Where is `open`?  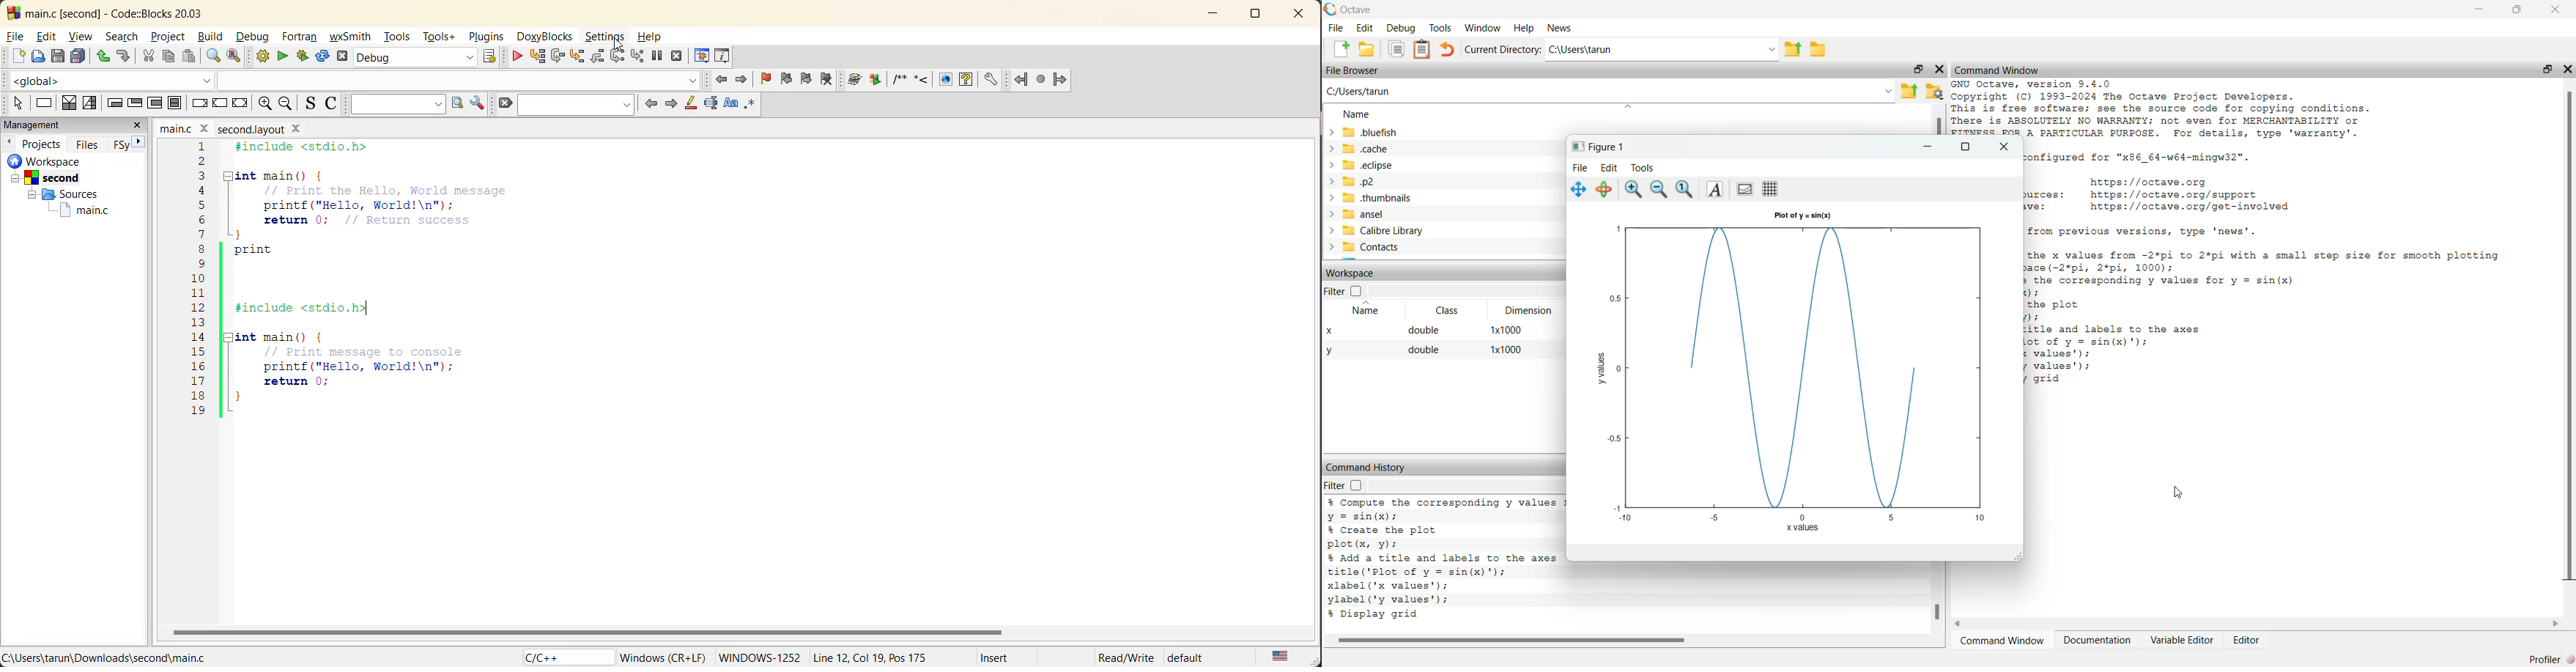 open is located at coordinates (37, 56).